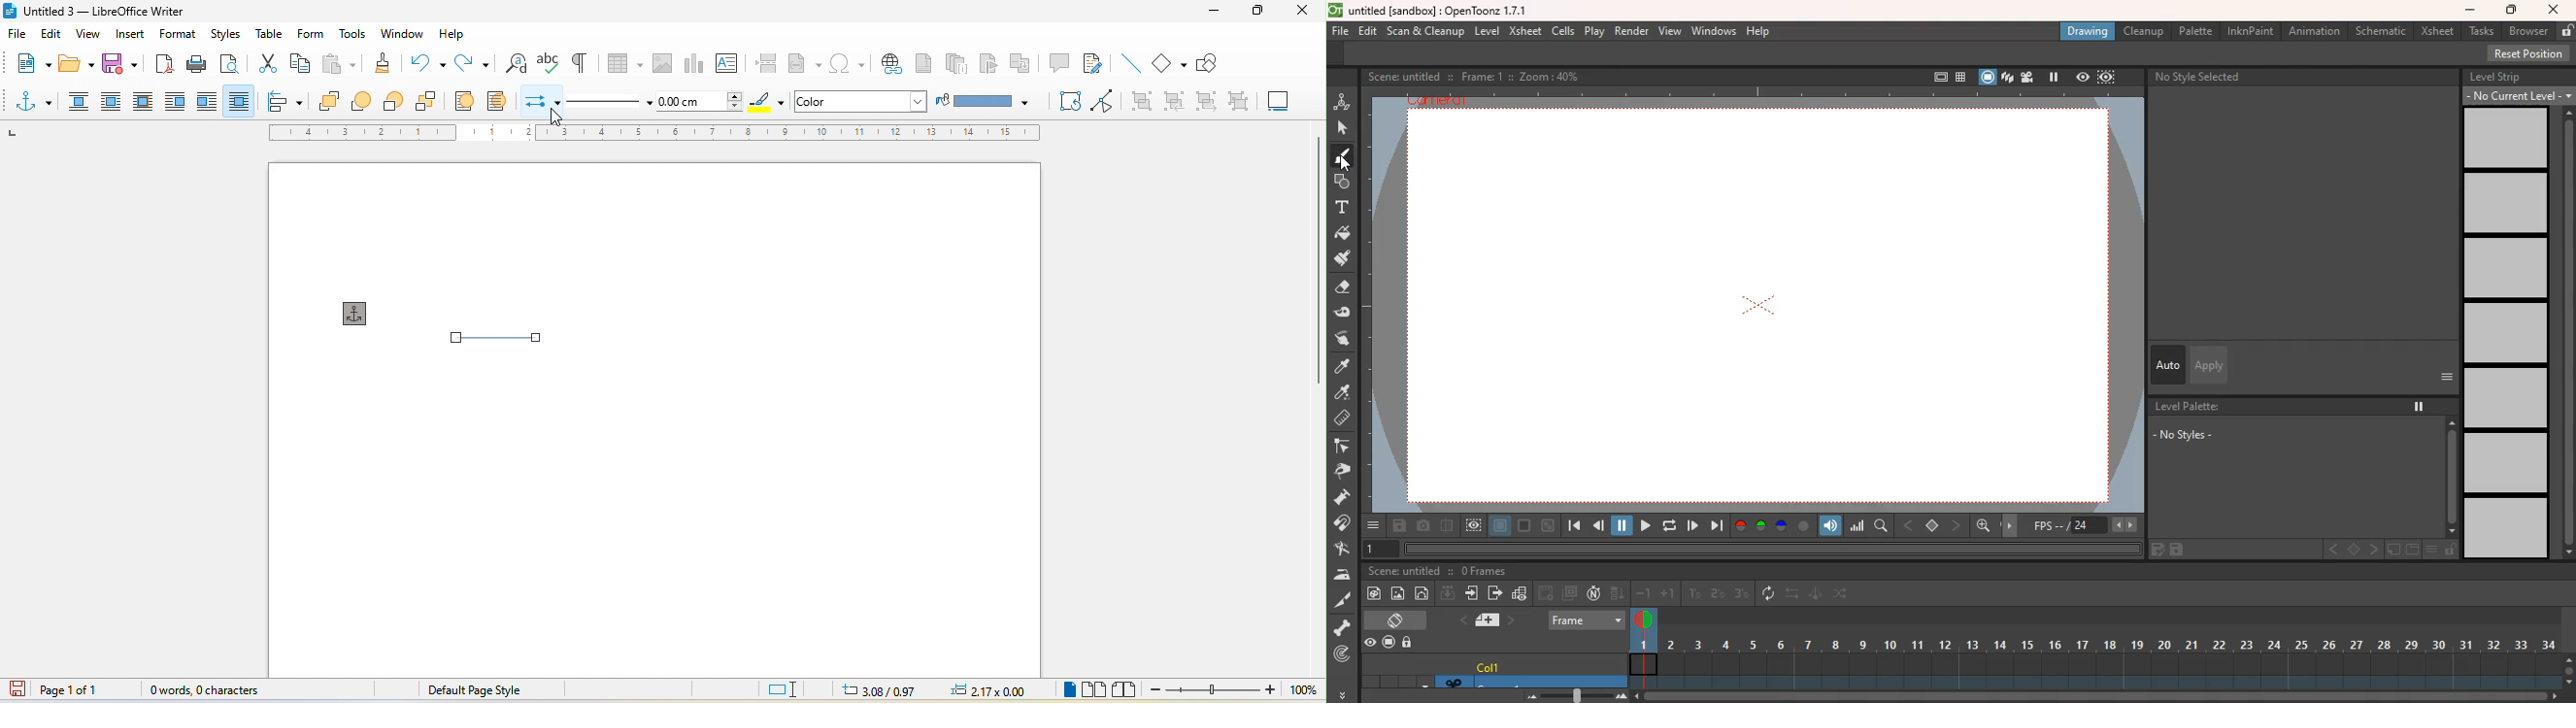 Image resolution: width=2576 pixels, height=728 pixels. Describe the element at coordinates (1572, 593) in the screenshot. I see `screens` at that location.